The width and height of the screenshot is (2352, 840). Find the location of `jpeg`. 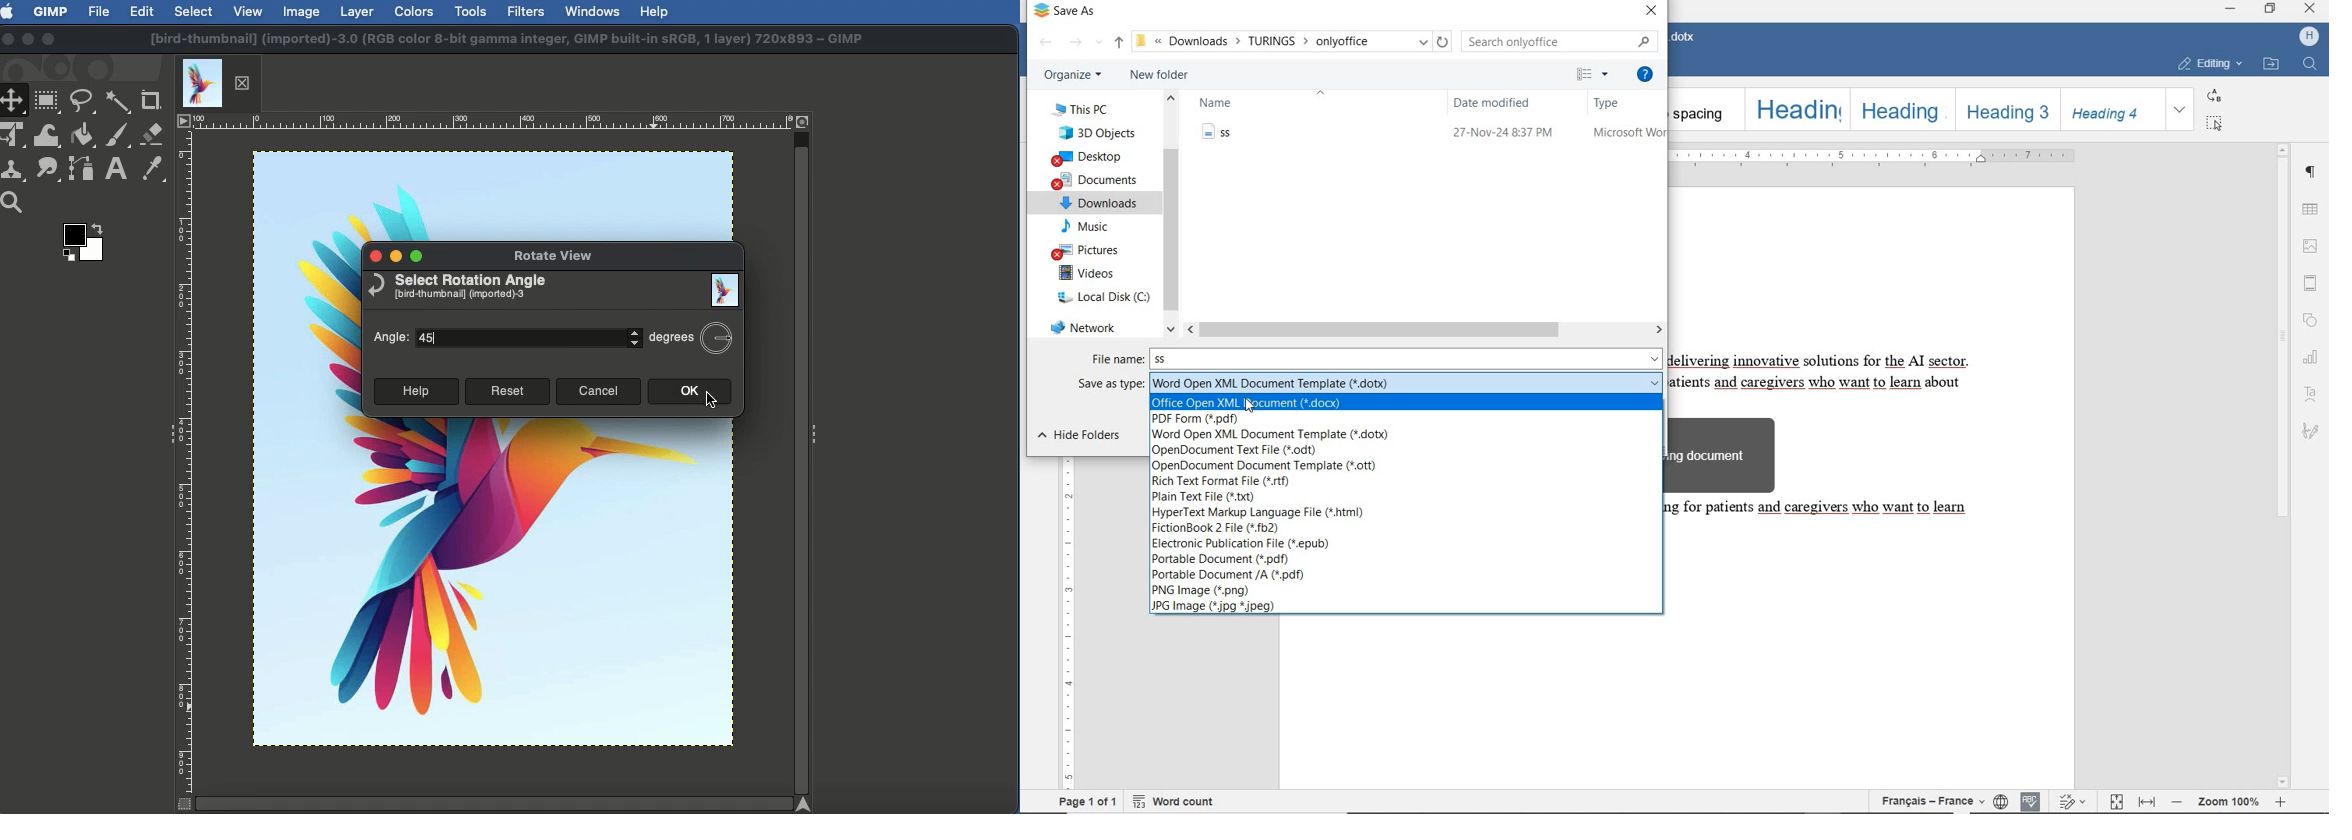

jpeg is located at coordinates (1216, 607).